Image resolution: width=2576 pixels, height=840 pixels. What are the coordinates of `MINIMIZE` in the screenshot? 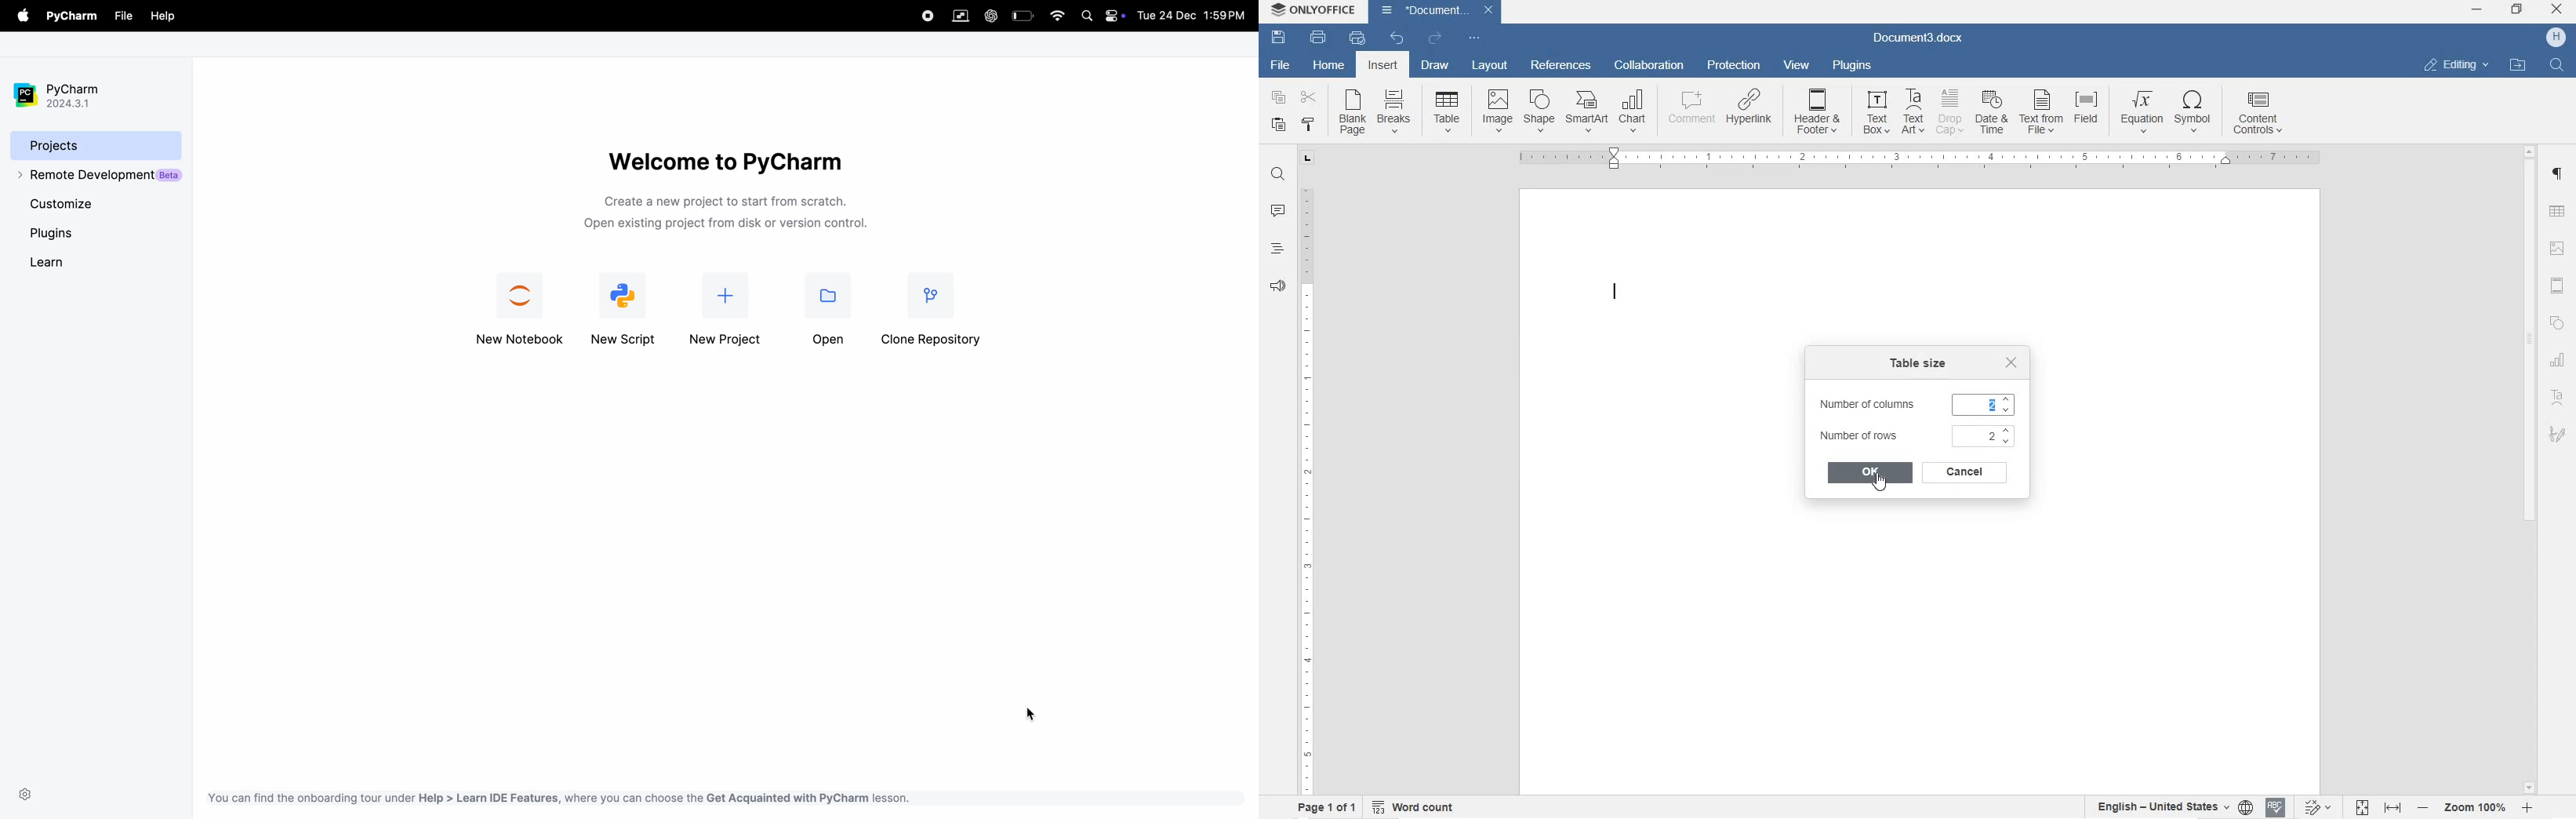 It's located at (2478, 10).